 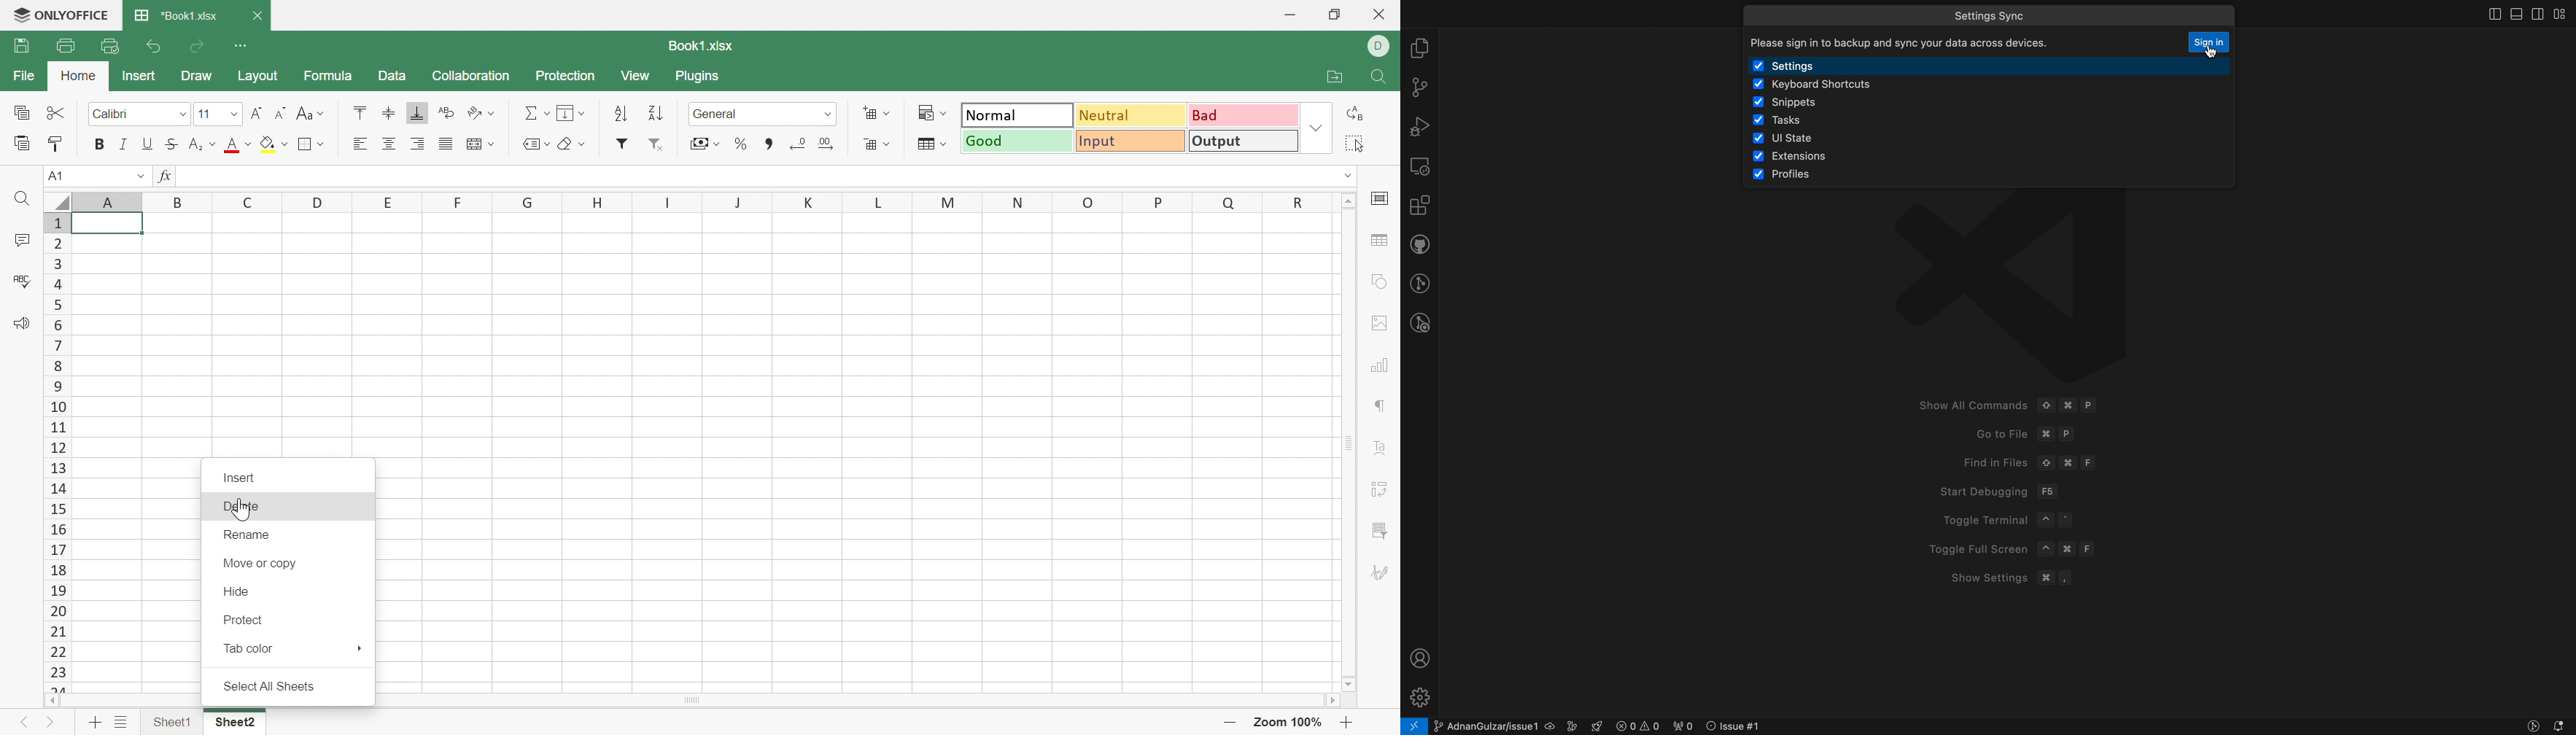 What do you see at coordinates (22, 46) in the screenshot?
I see `File` at bounding box center [22, 46].